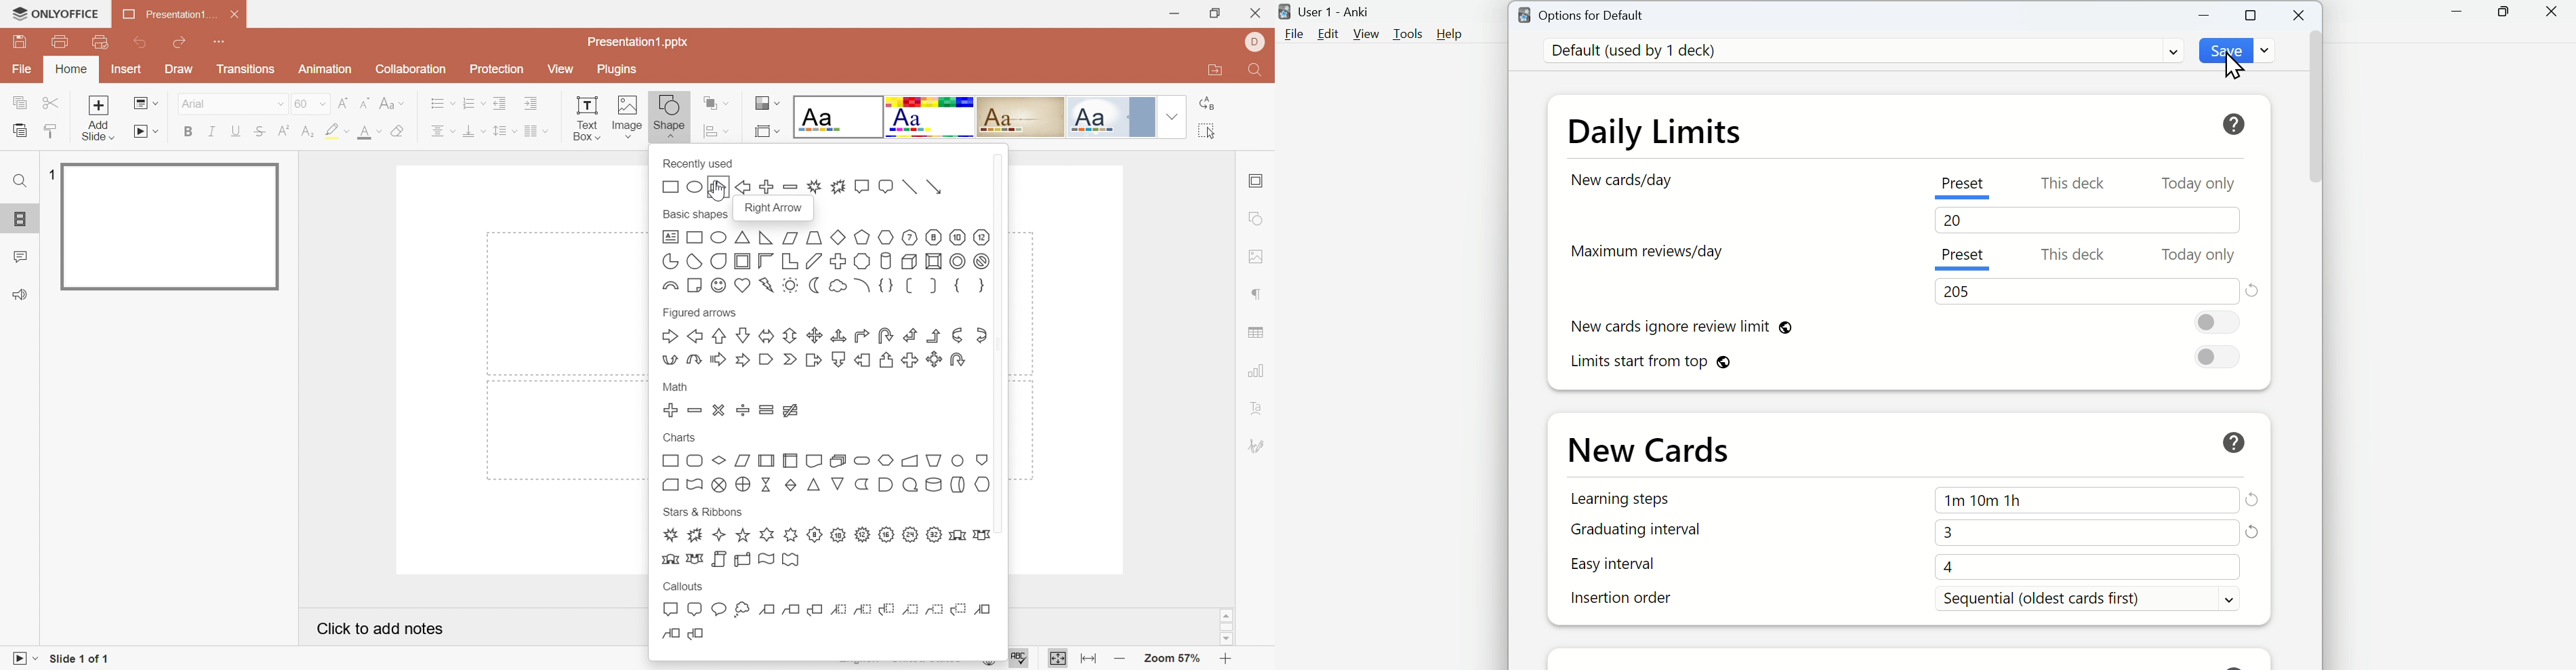 Image resolution: width=2576 pixels, height=672 pixels. I want to click on Decrement font size, so click(366, 103).